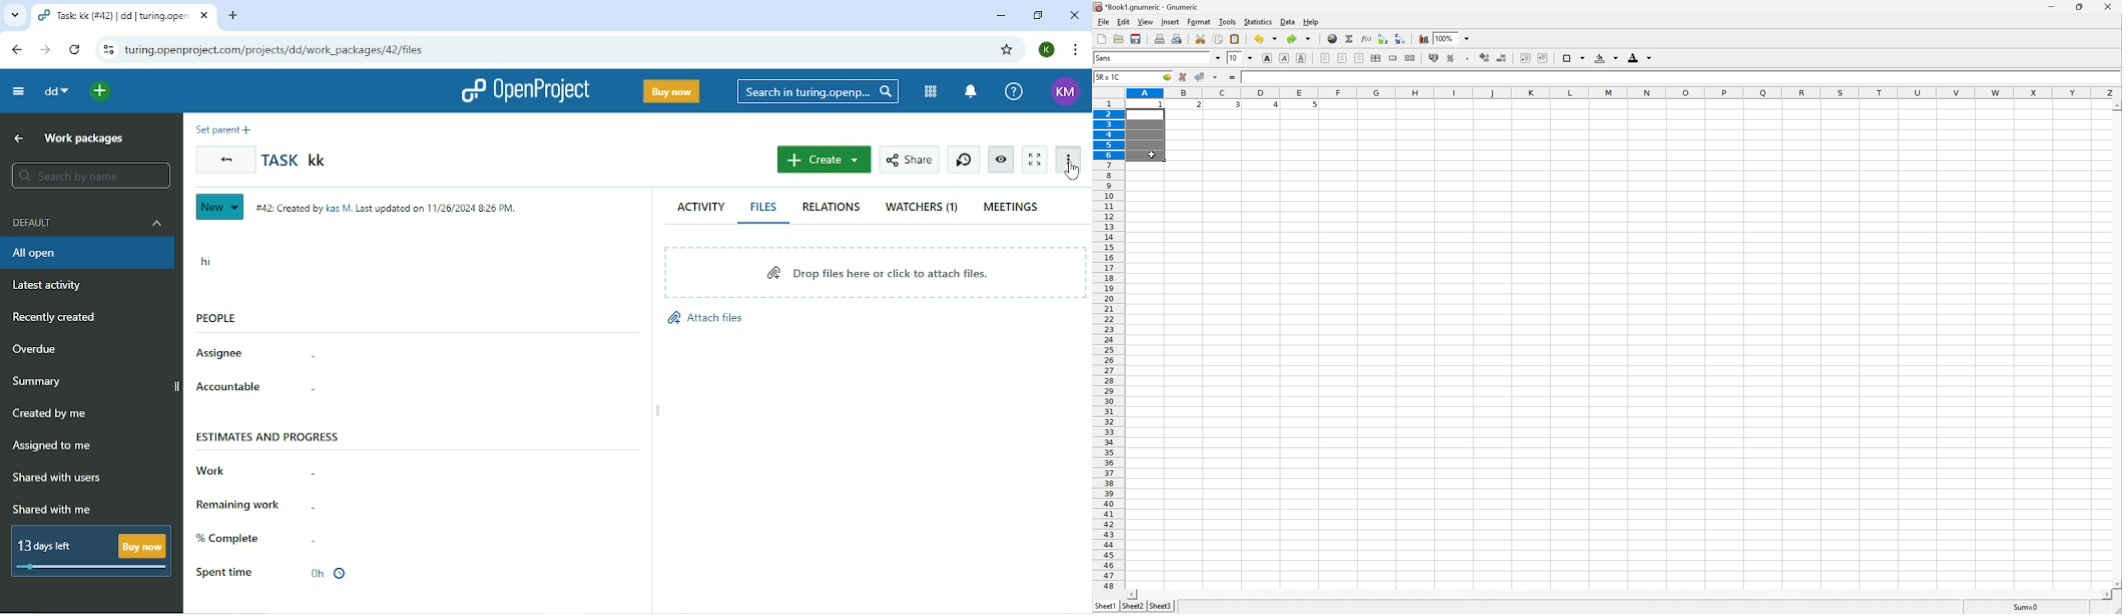  Describe the element at coordinates (1109, 344) in the screenshot. I see `row numbers` at that location.